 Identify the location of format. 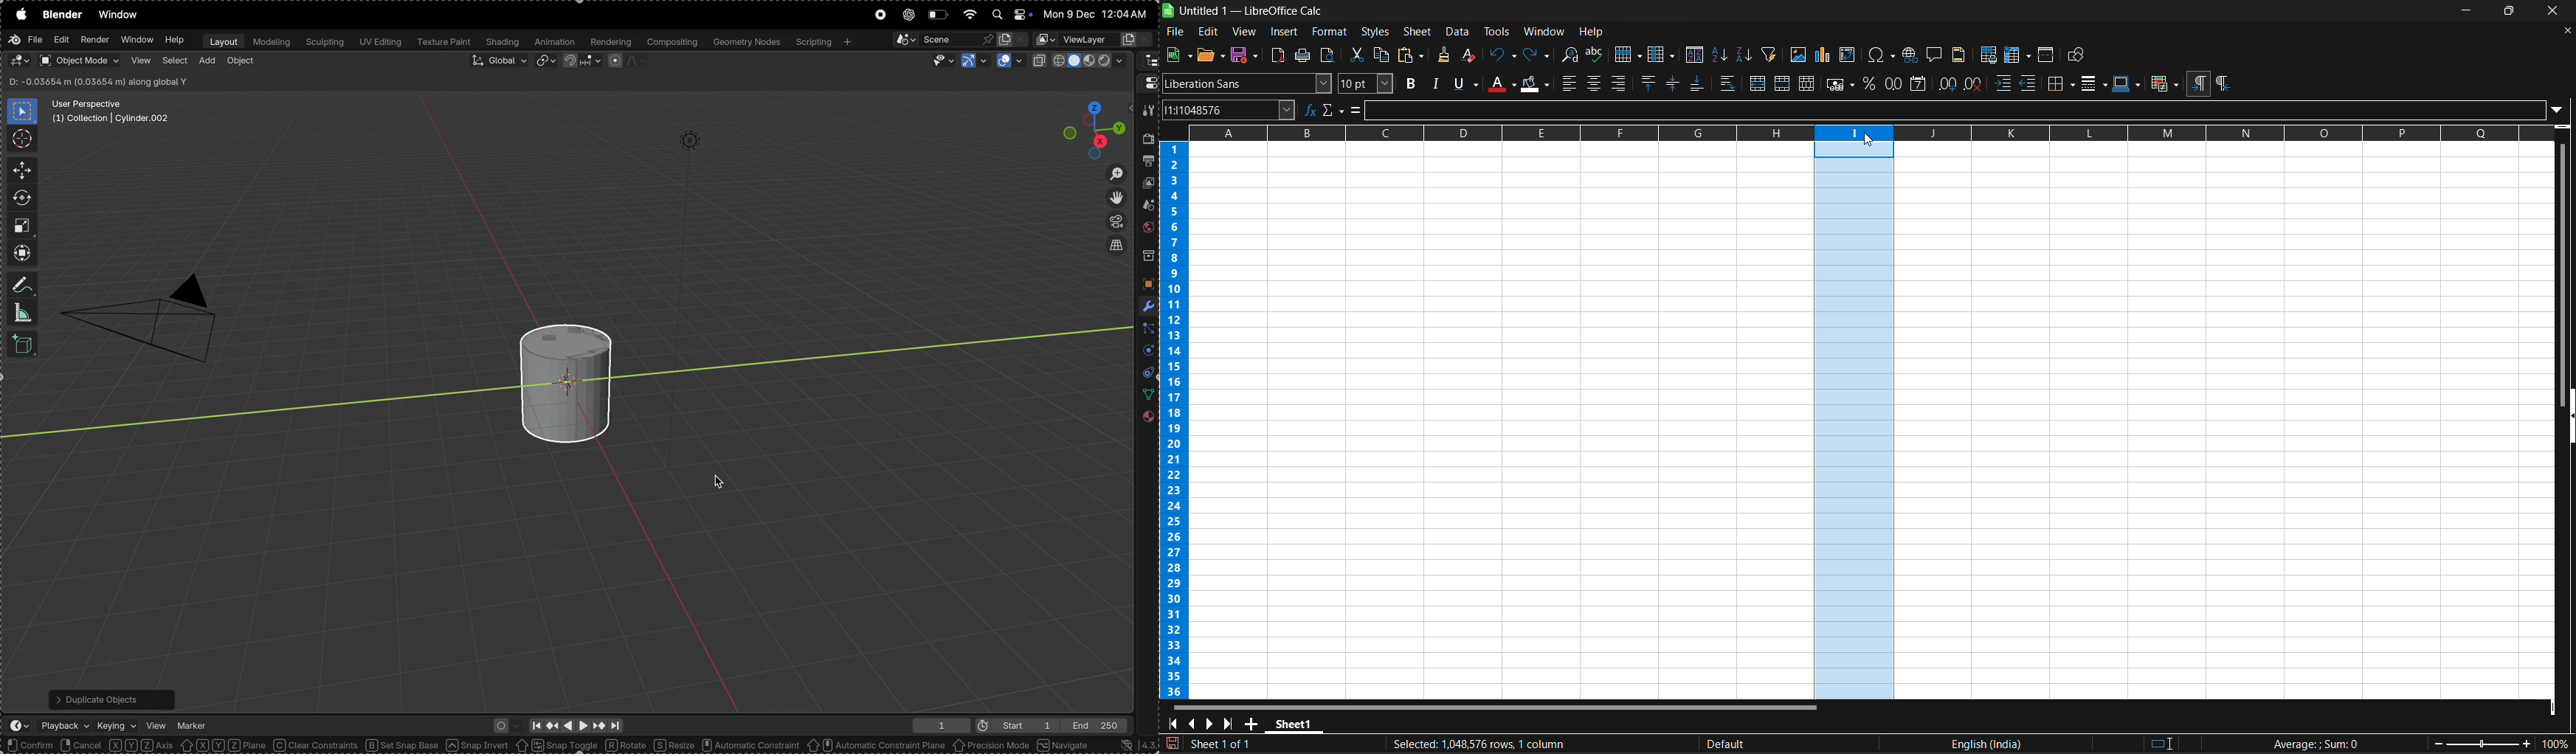
(1329, 32).